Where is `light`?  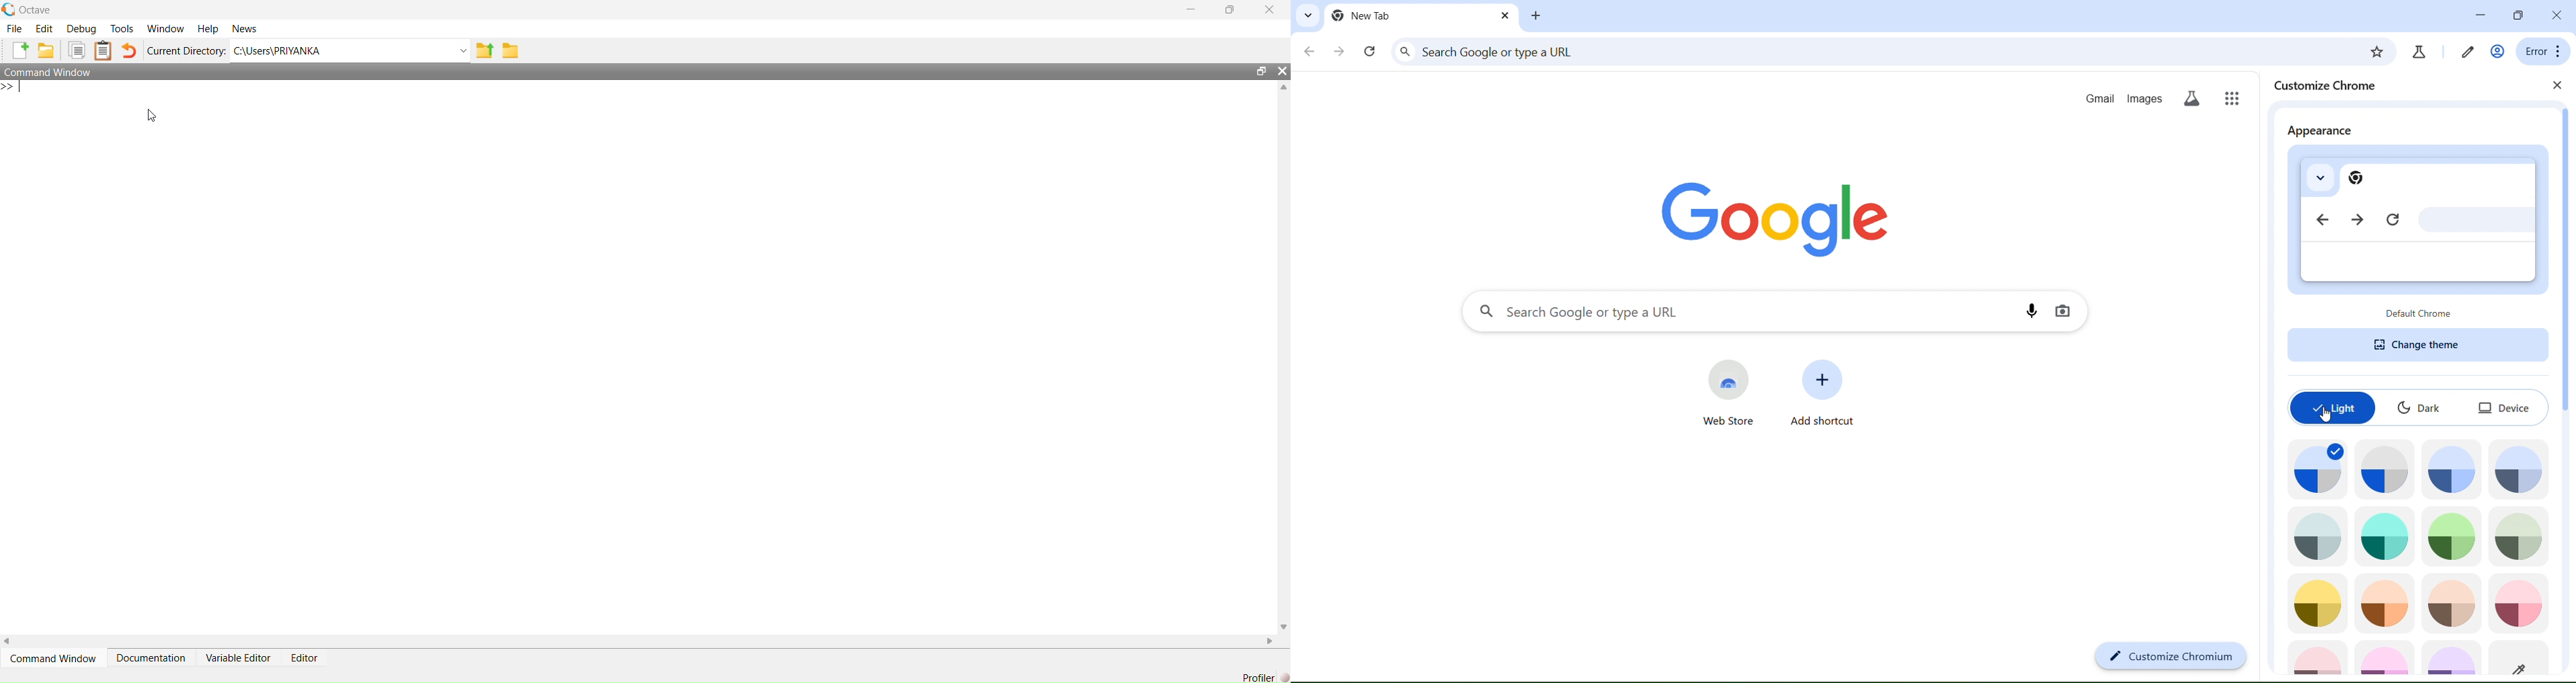
light is located at coordinates (2333, 407).